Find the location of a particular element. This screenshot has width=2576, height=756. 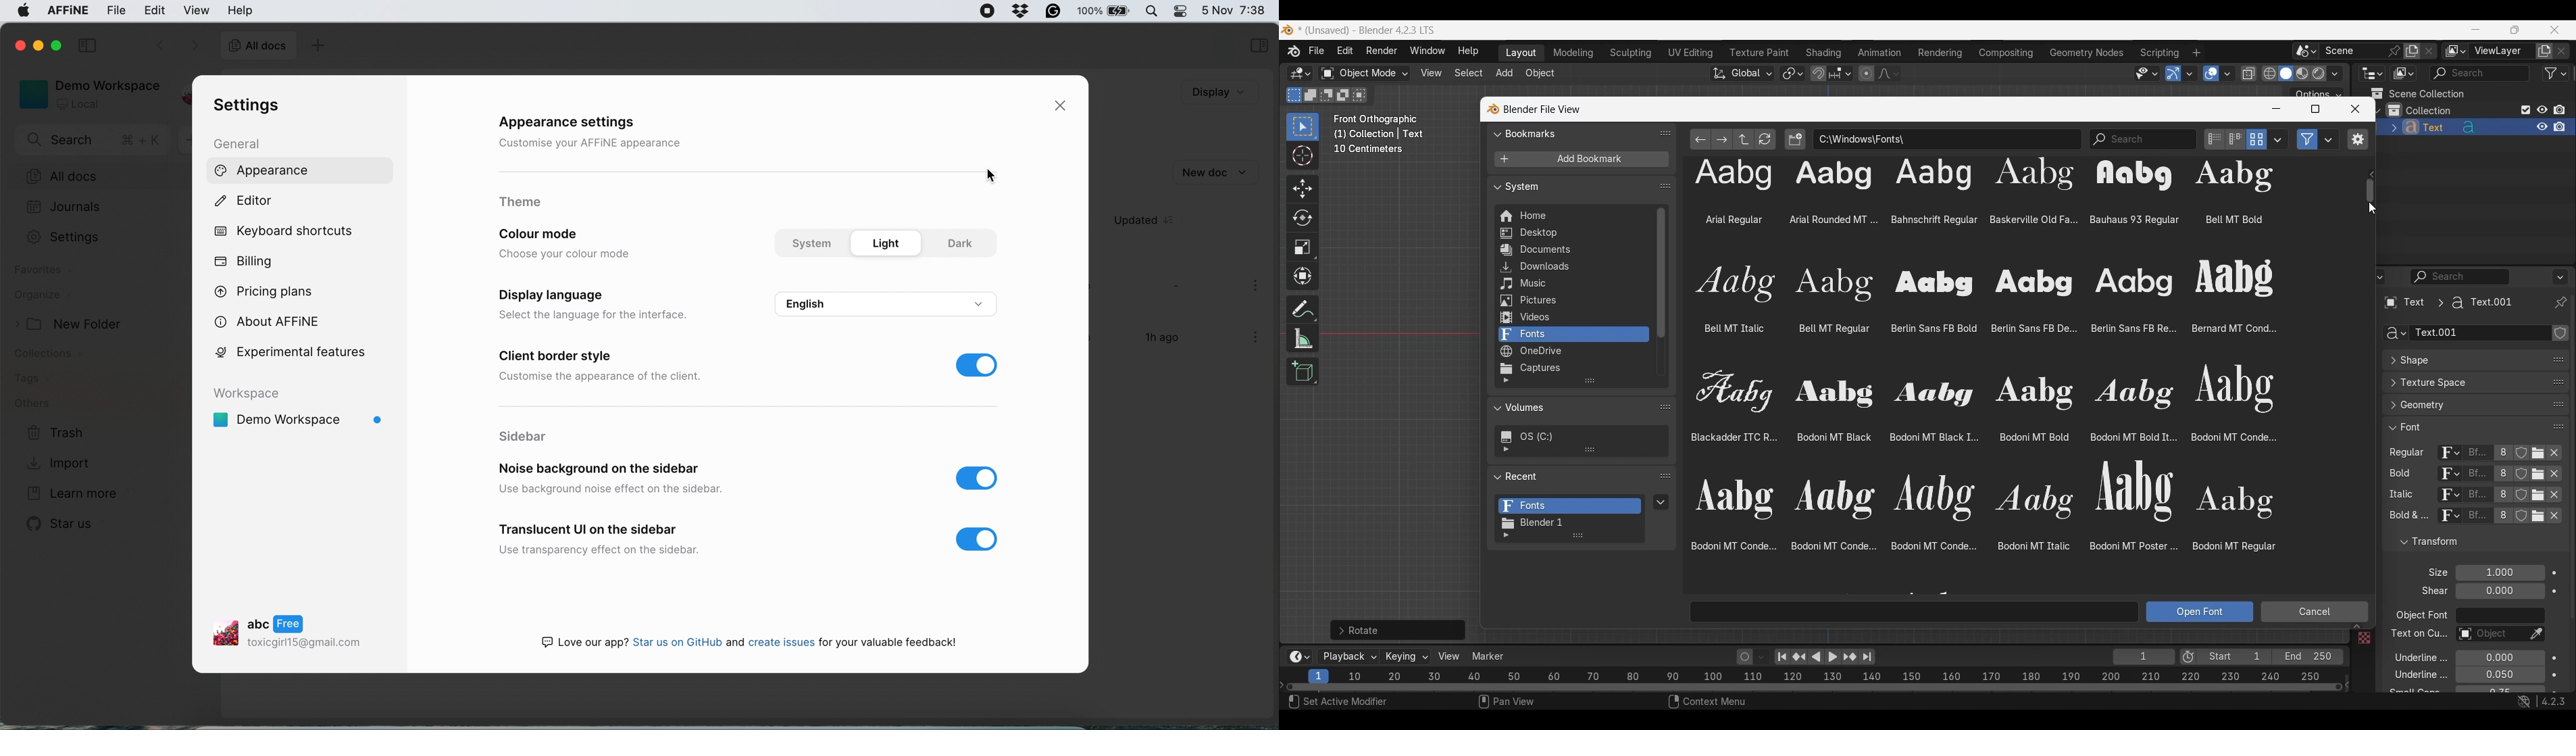

Measure is located at coordinates (1303, 339).